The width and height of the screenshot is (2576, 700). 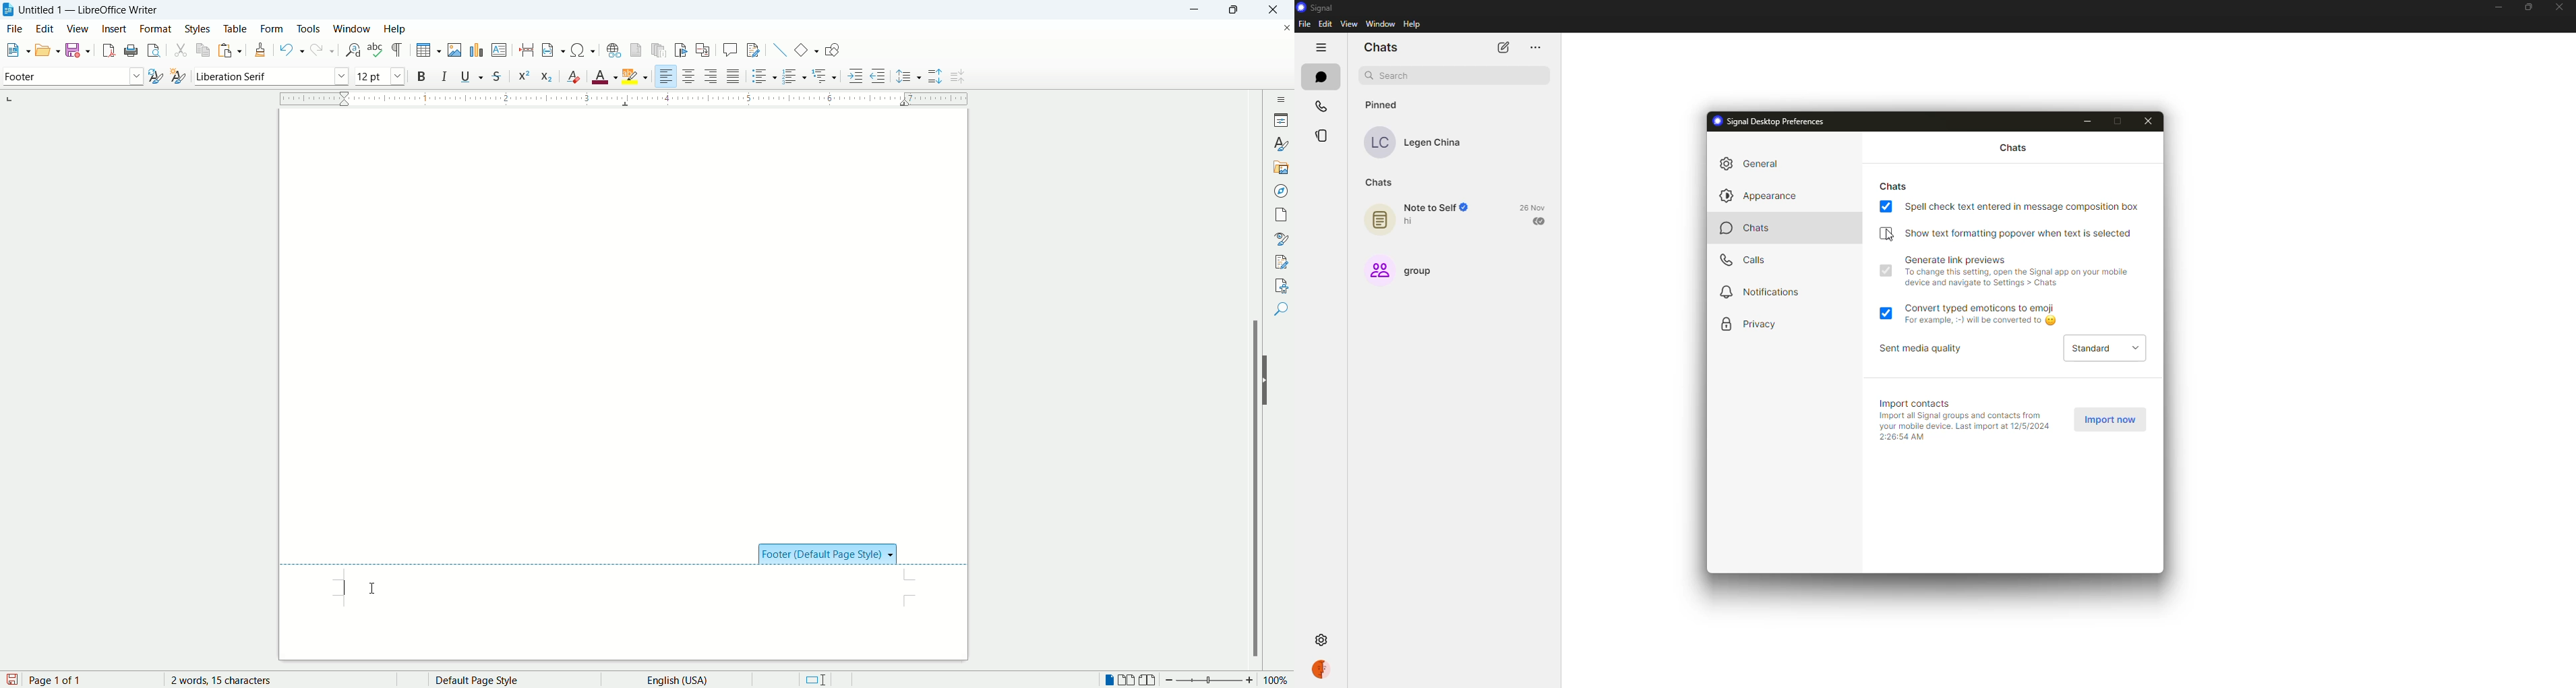 I want to click on view, so click(x=79, y=29).